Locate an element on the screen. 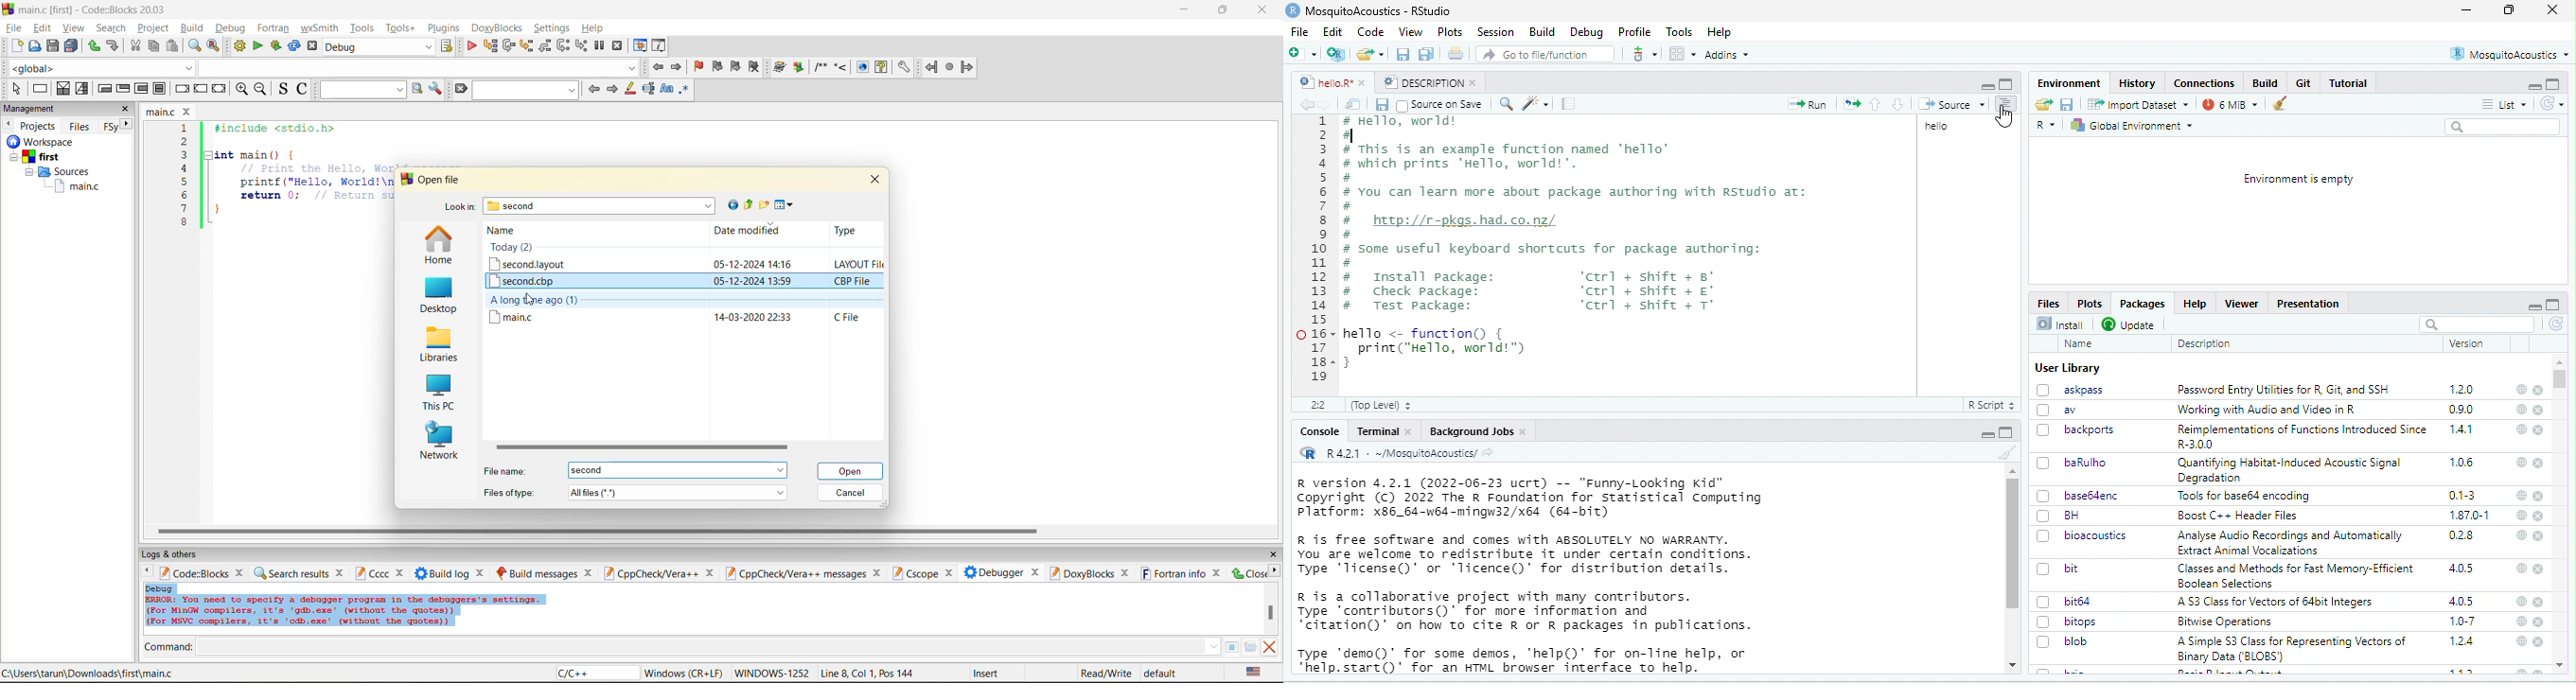 The width and height of the screenshot is (2576, 700). Import Dataset is located at coordinates (2138, 104).